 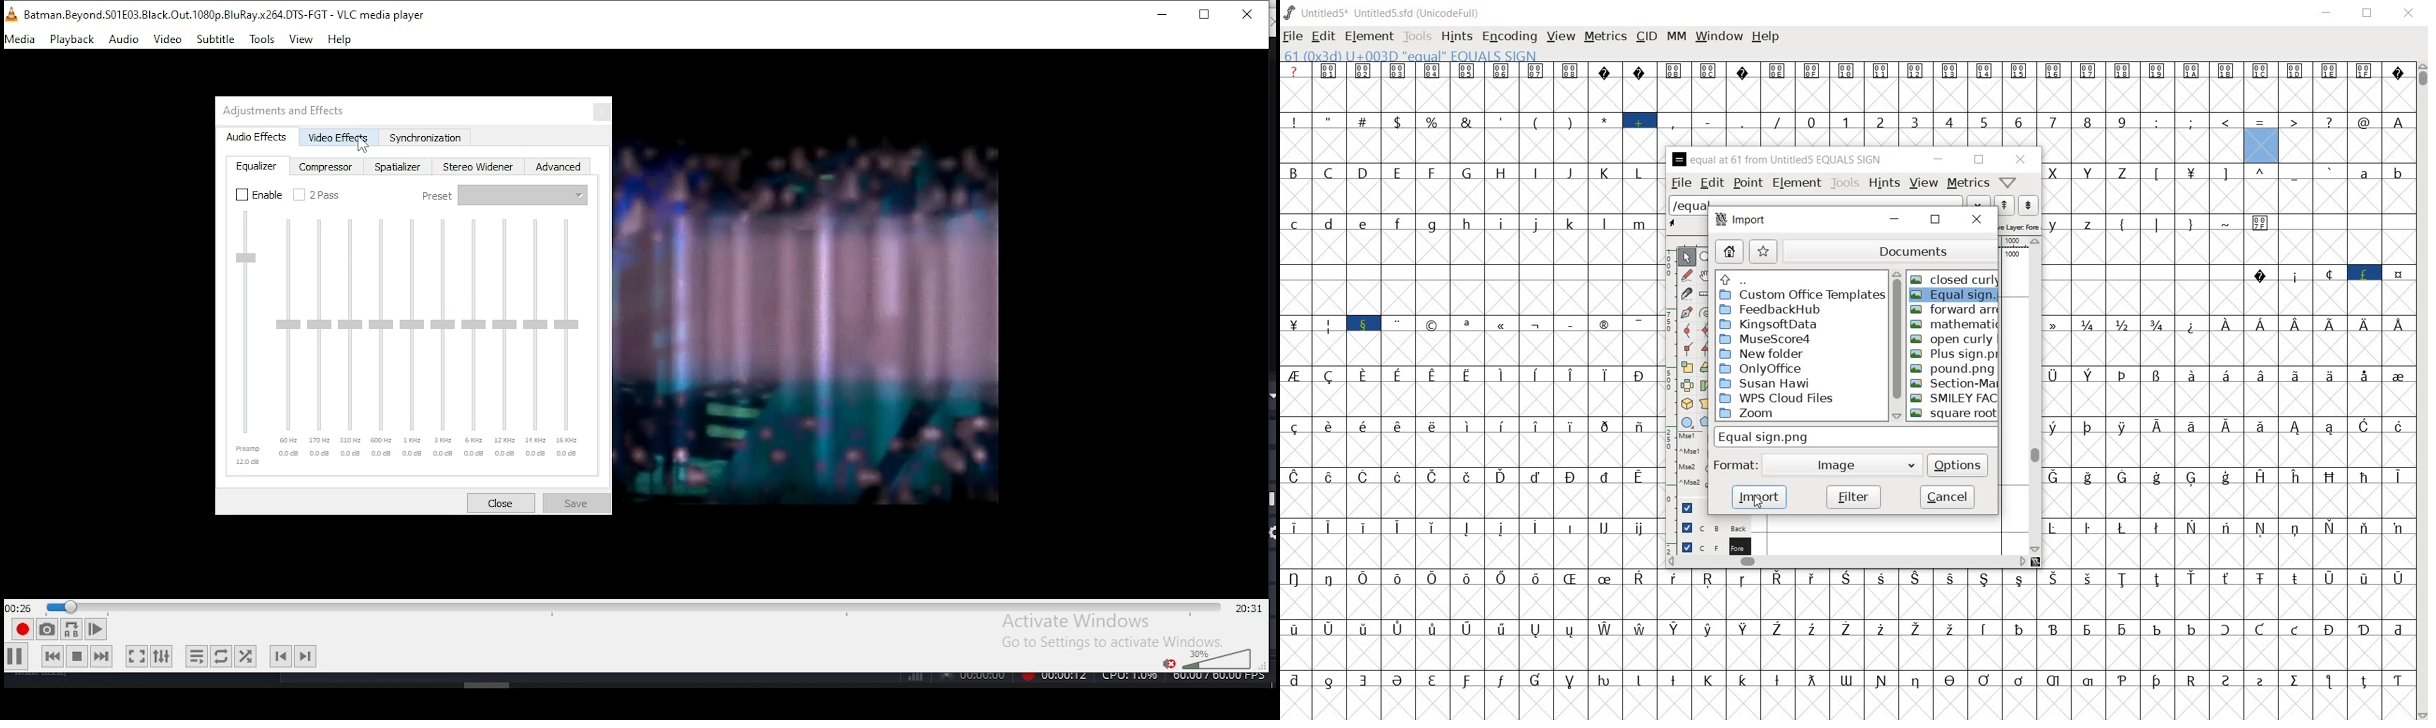 What do you see at coordinates (1705, 403) in the screenshot?
I see `perform a perspective transformation on the selection` at bounding box center [1705, 403].